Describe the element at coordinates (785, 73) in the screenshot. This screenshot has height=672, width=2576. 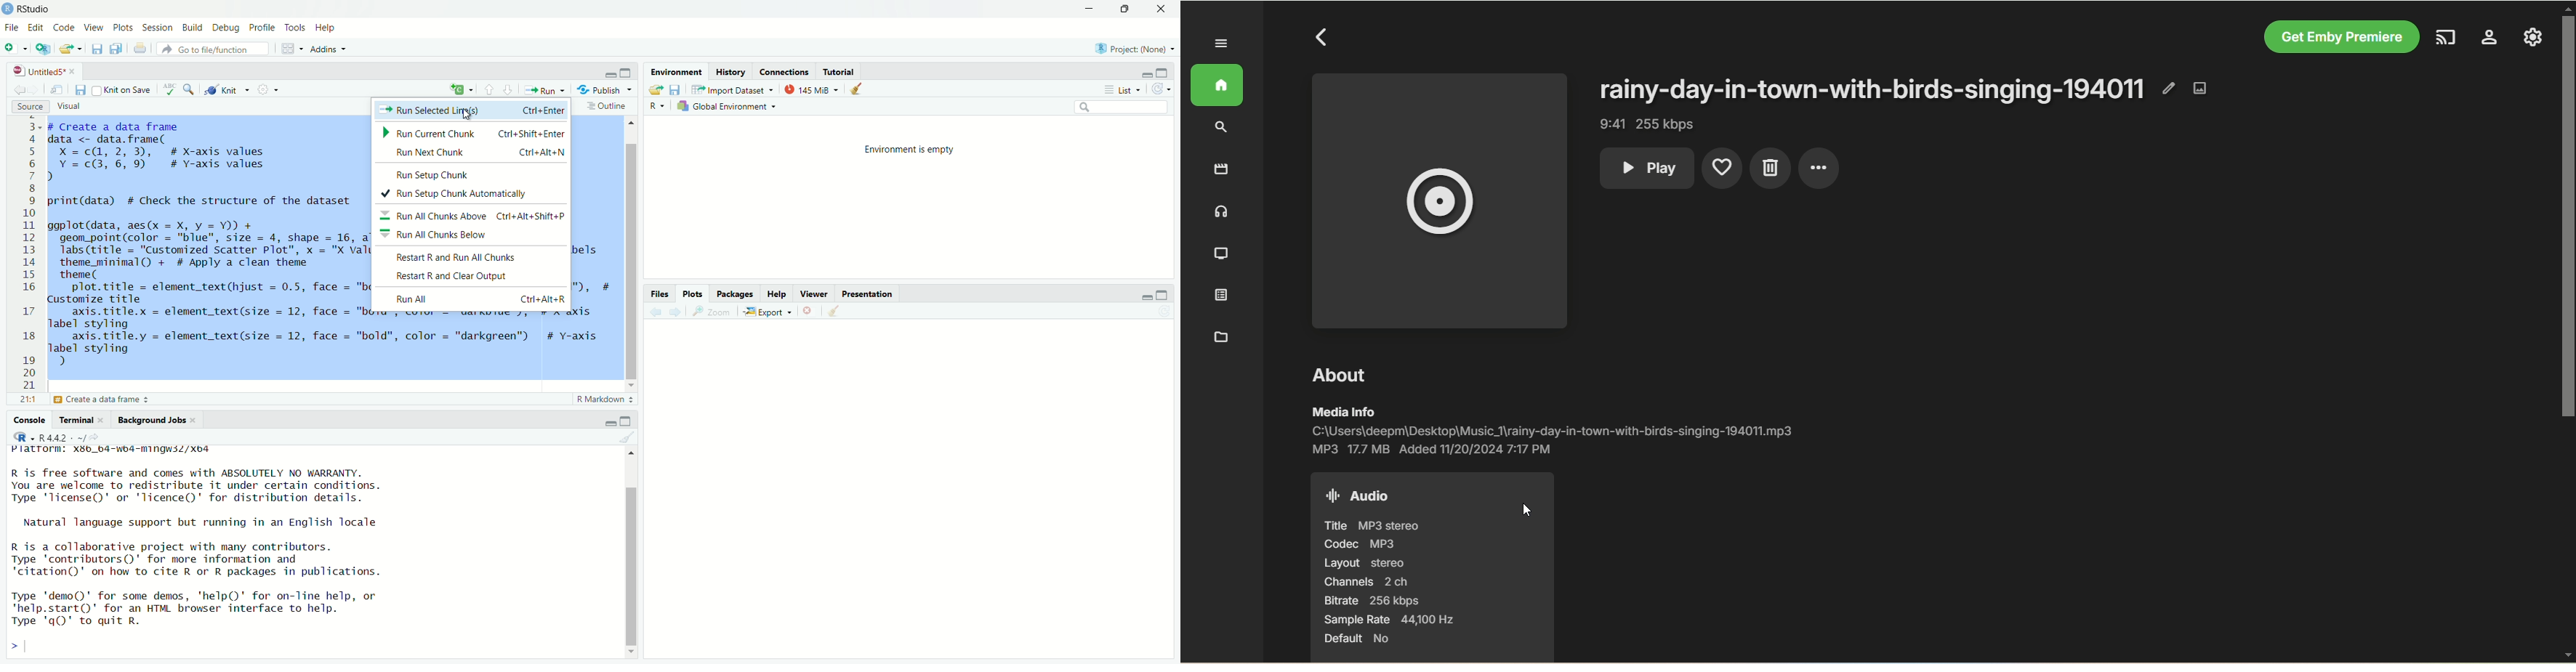
I see `Connections` at that location.